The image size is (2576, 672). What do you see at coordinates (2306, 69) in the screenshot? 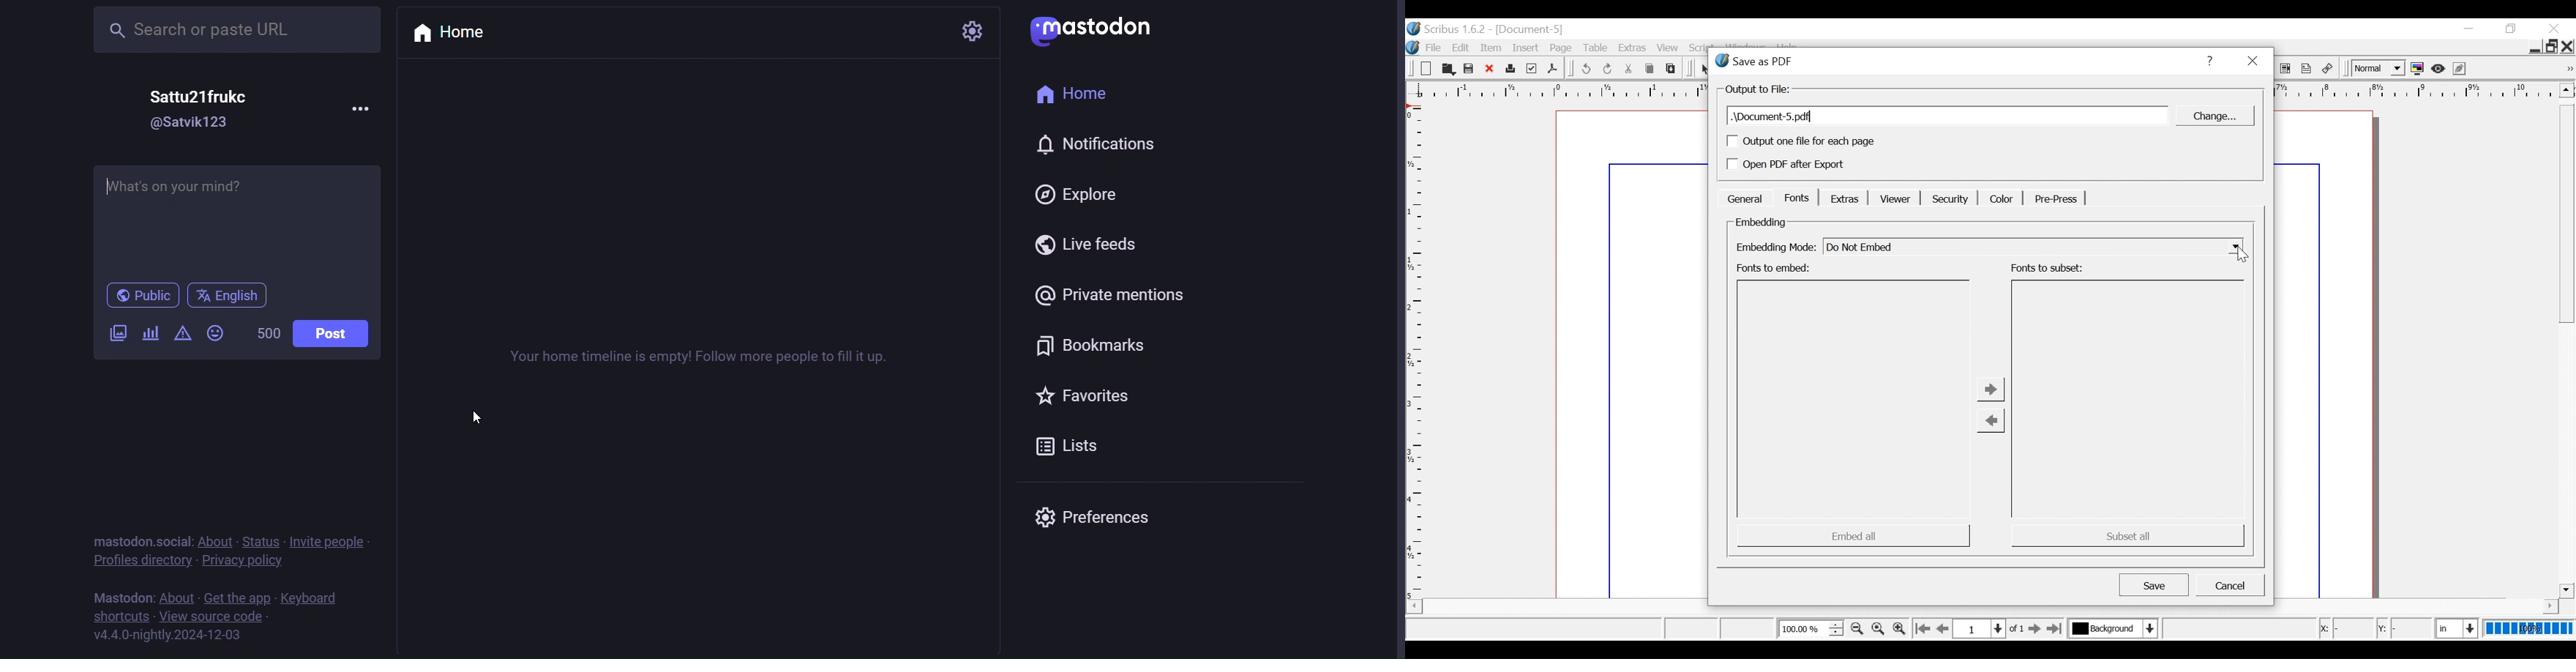
I see `Text Annotation` at bounding box center [2306, 69].